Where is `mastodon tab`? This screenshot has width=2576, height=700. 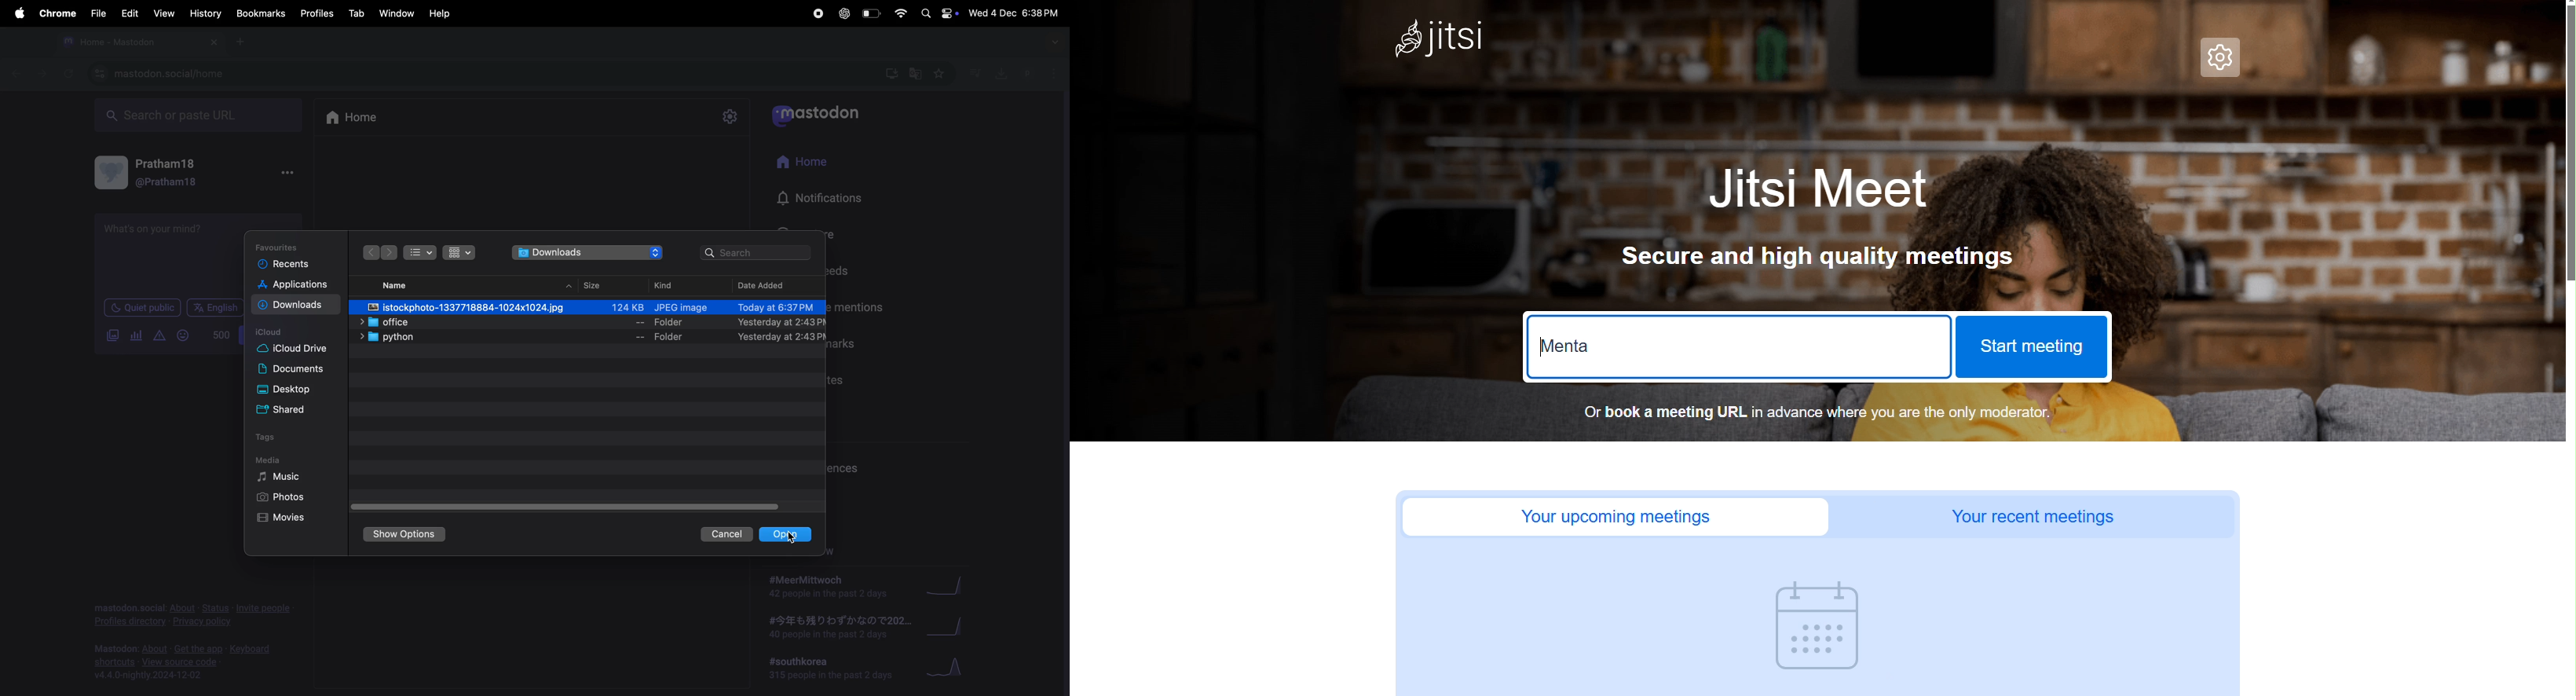 mastodon tab is located at coordinates (136, 43).